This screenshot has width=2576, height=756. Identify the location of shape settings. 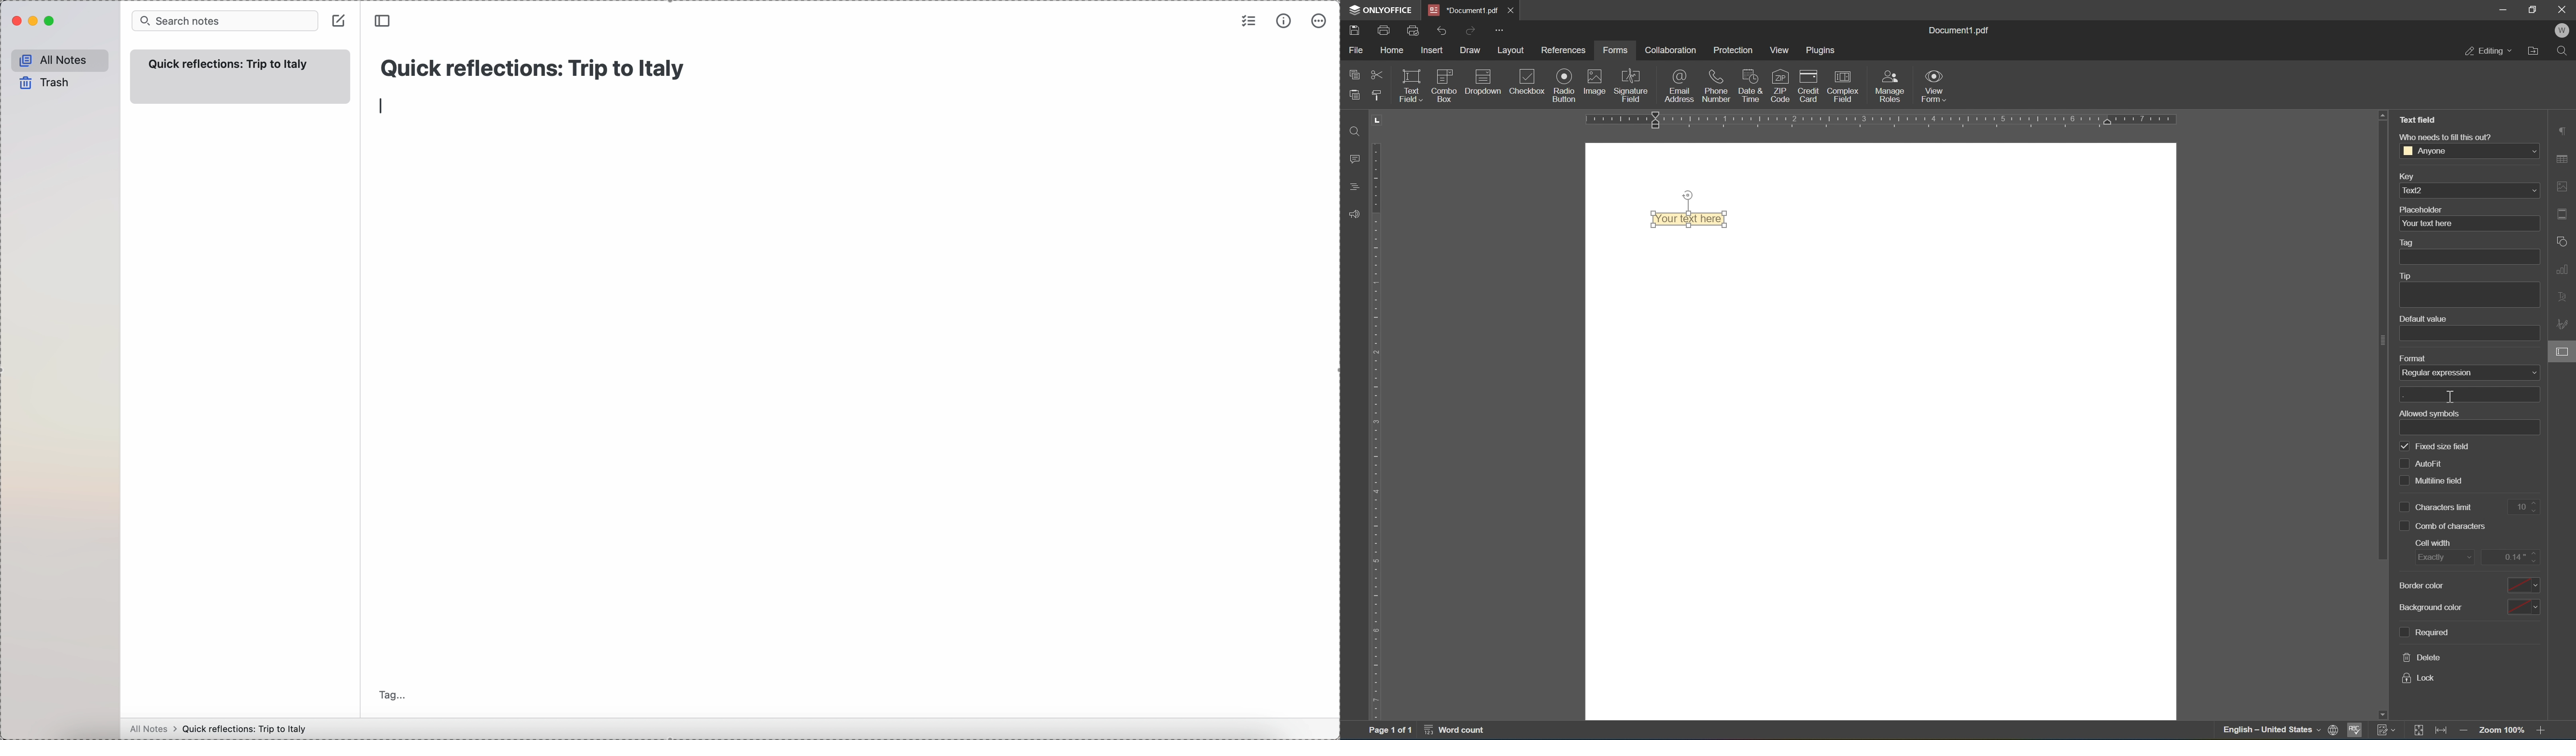
(2560, 241).